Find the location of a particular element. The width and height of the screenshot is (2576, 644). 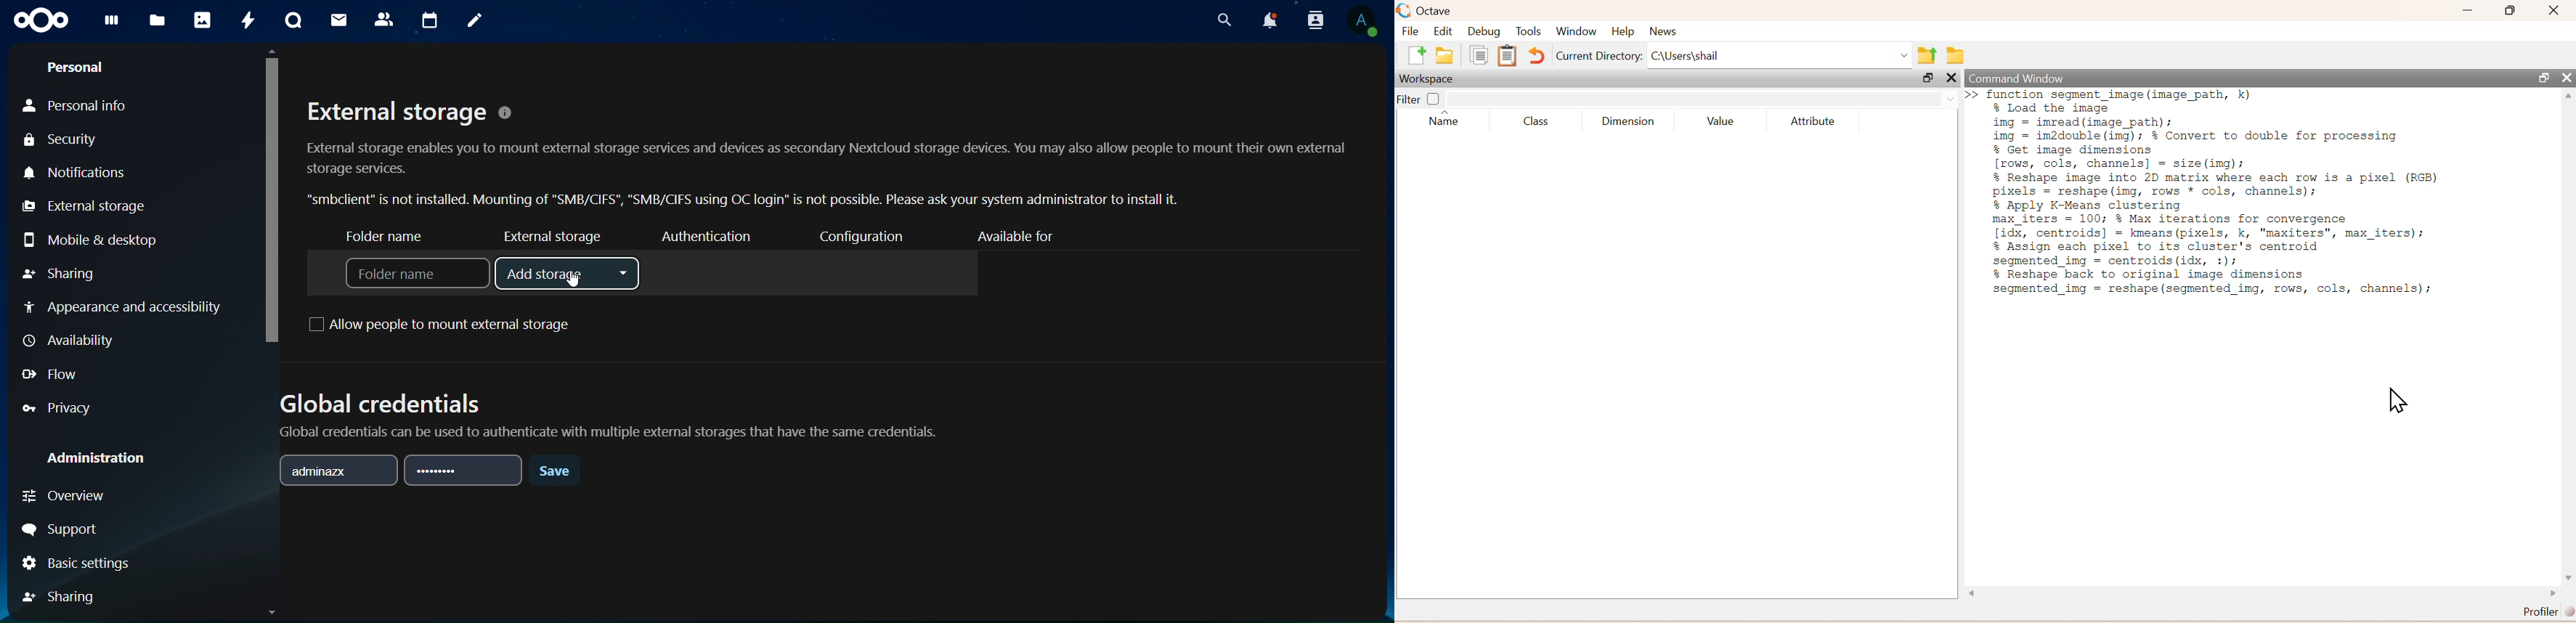

security is located at coordinates (73, 139).